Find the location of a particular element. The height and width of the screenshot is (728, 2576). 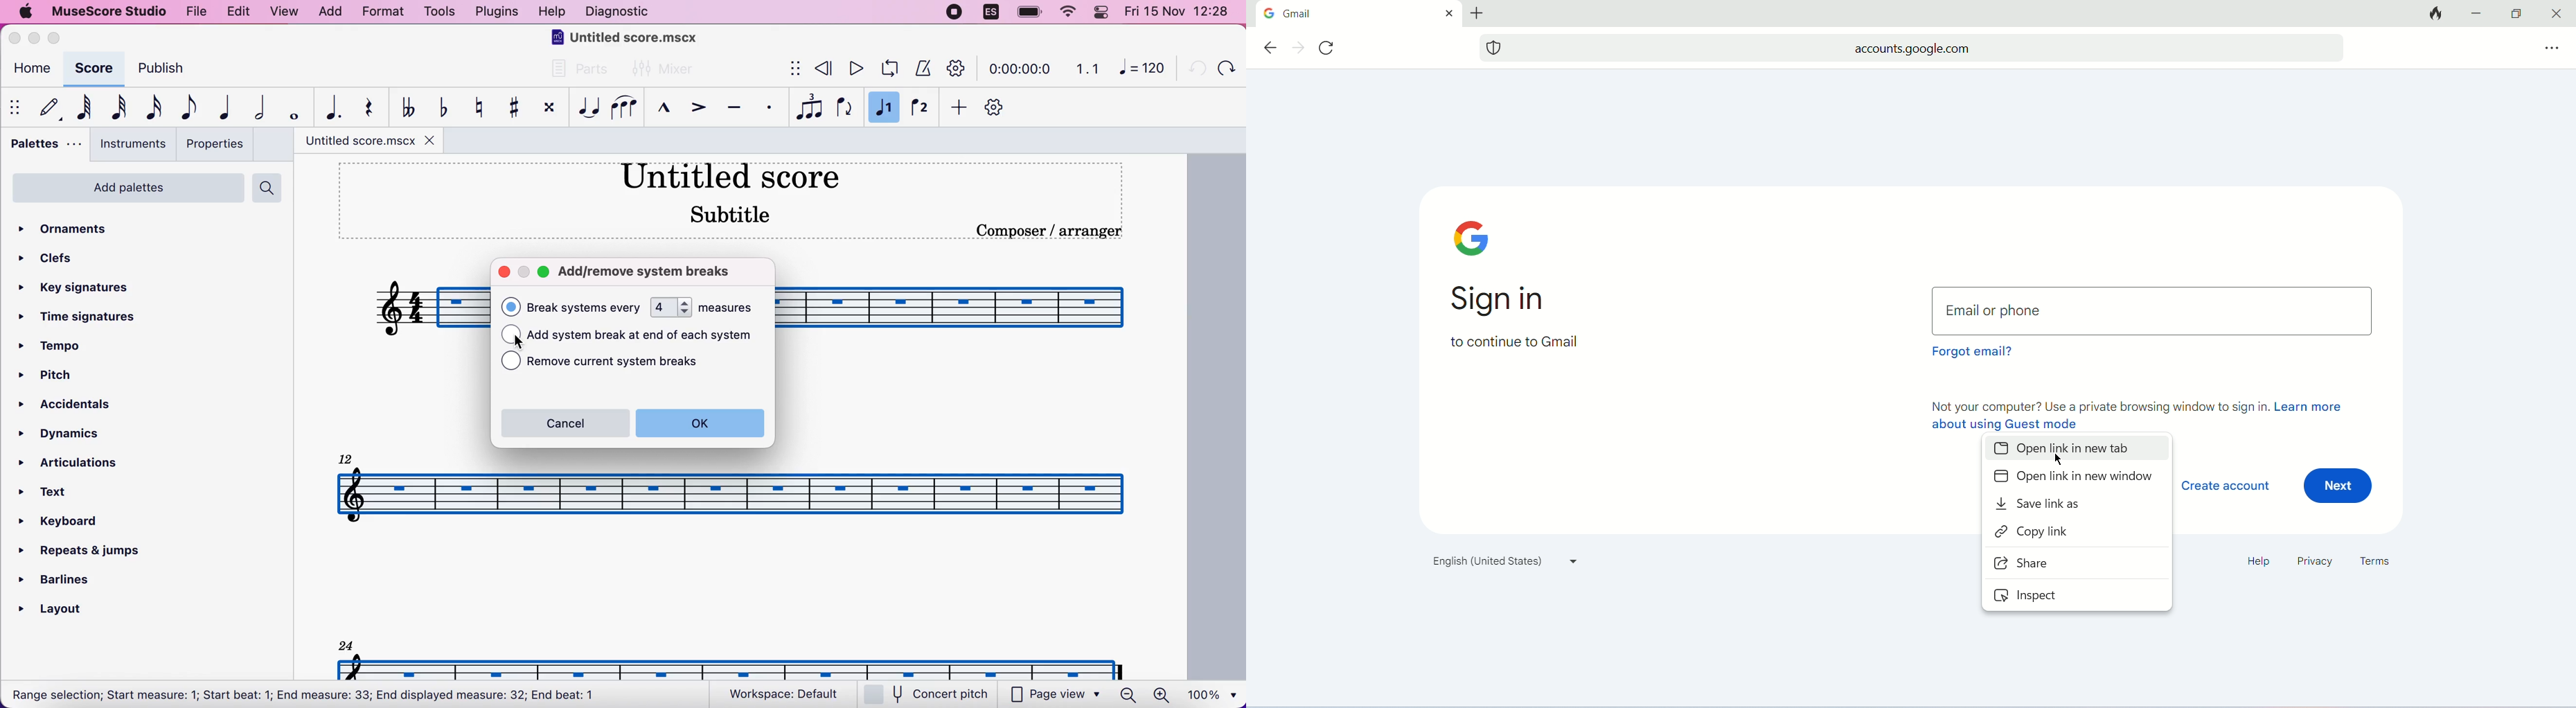

batteru is located at coordinates (1030, 13).